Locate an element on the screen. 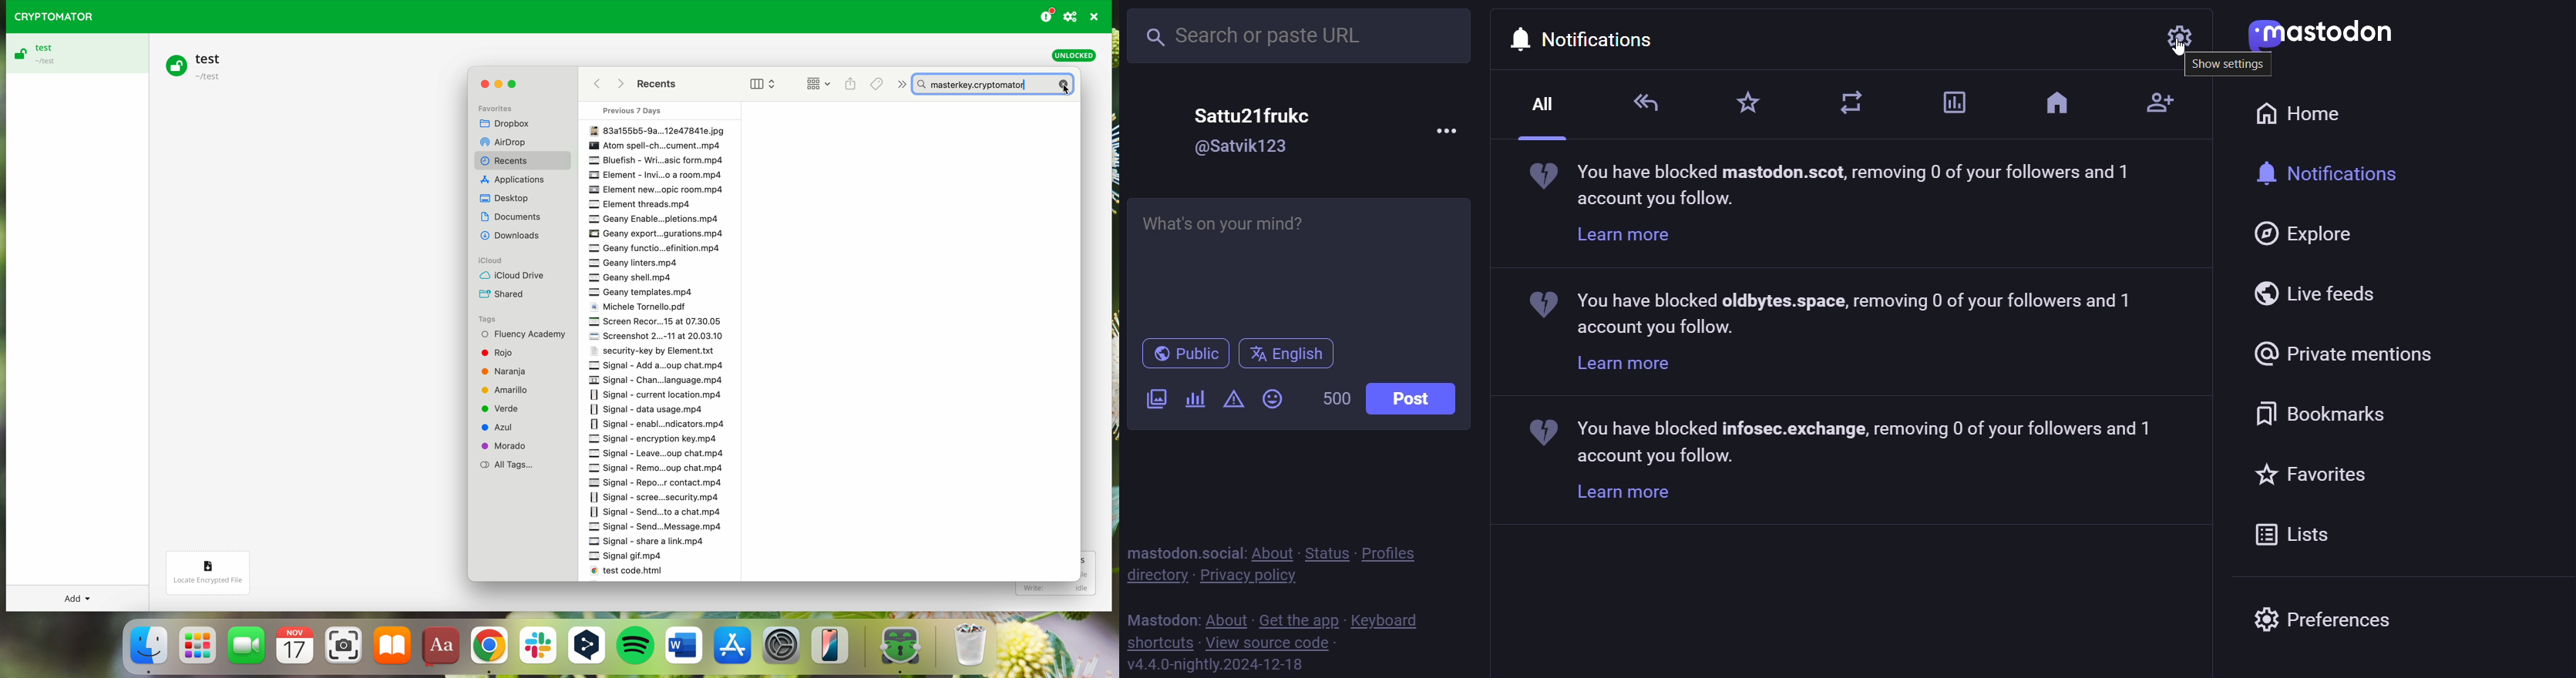  profiles is located at coordinates (1401, 549).